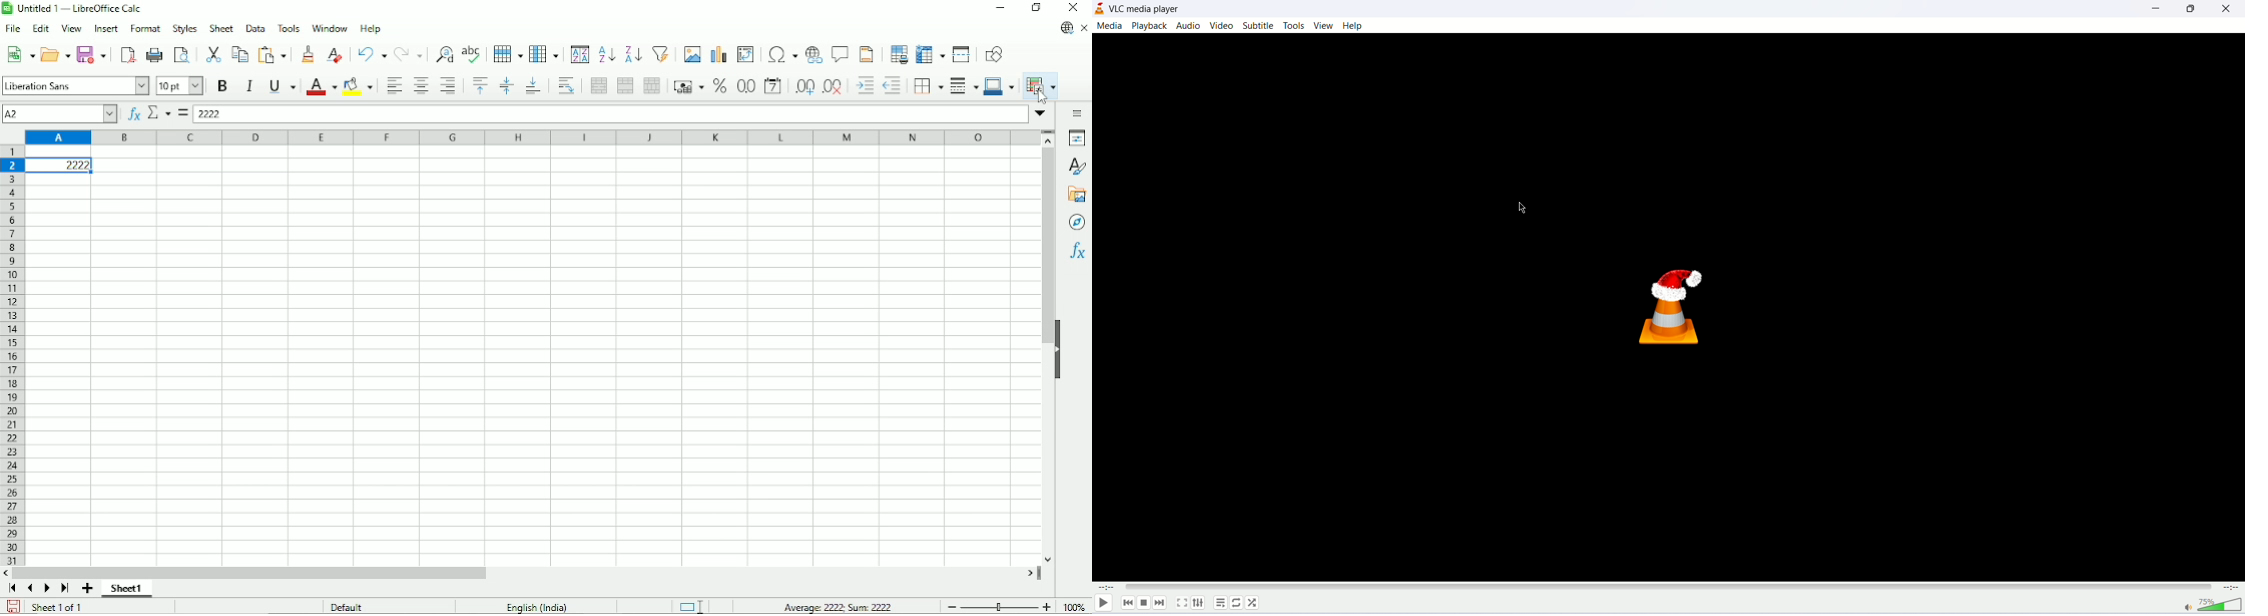 This screenshot has height=616, width=2268. What do you see at coordinates (926, 86) in the screenshot?
I see `Borders` at bounding box center [926, 86].